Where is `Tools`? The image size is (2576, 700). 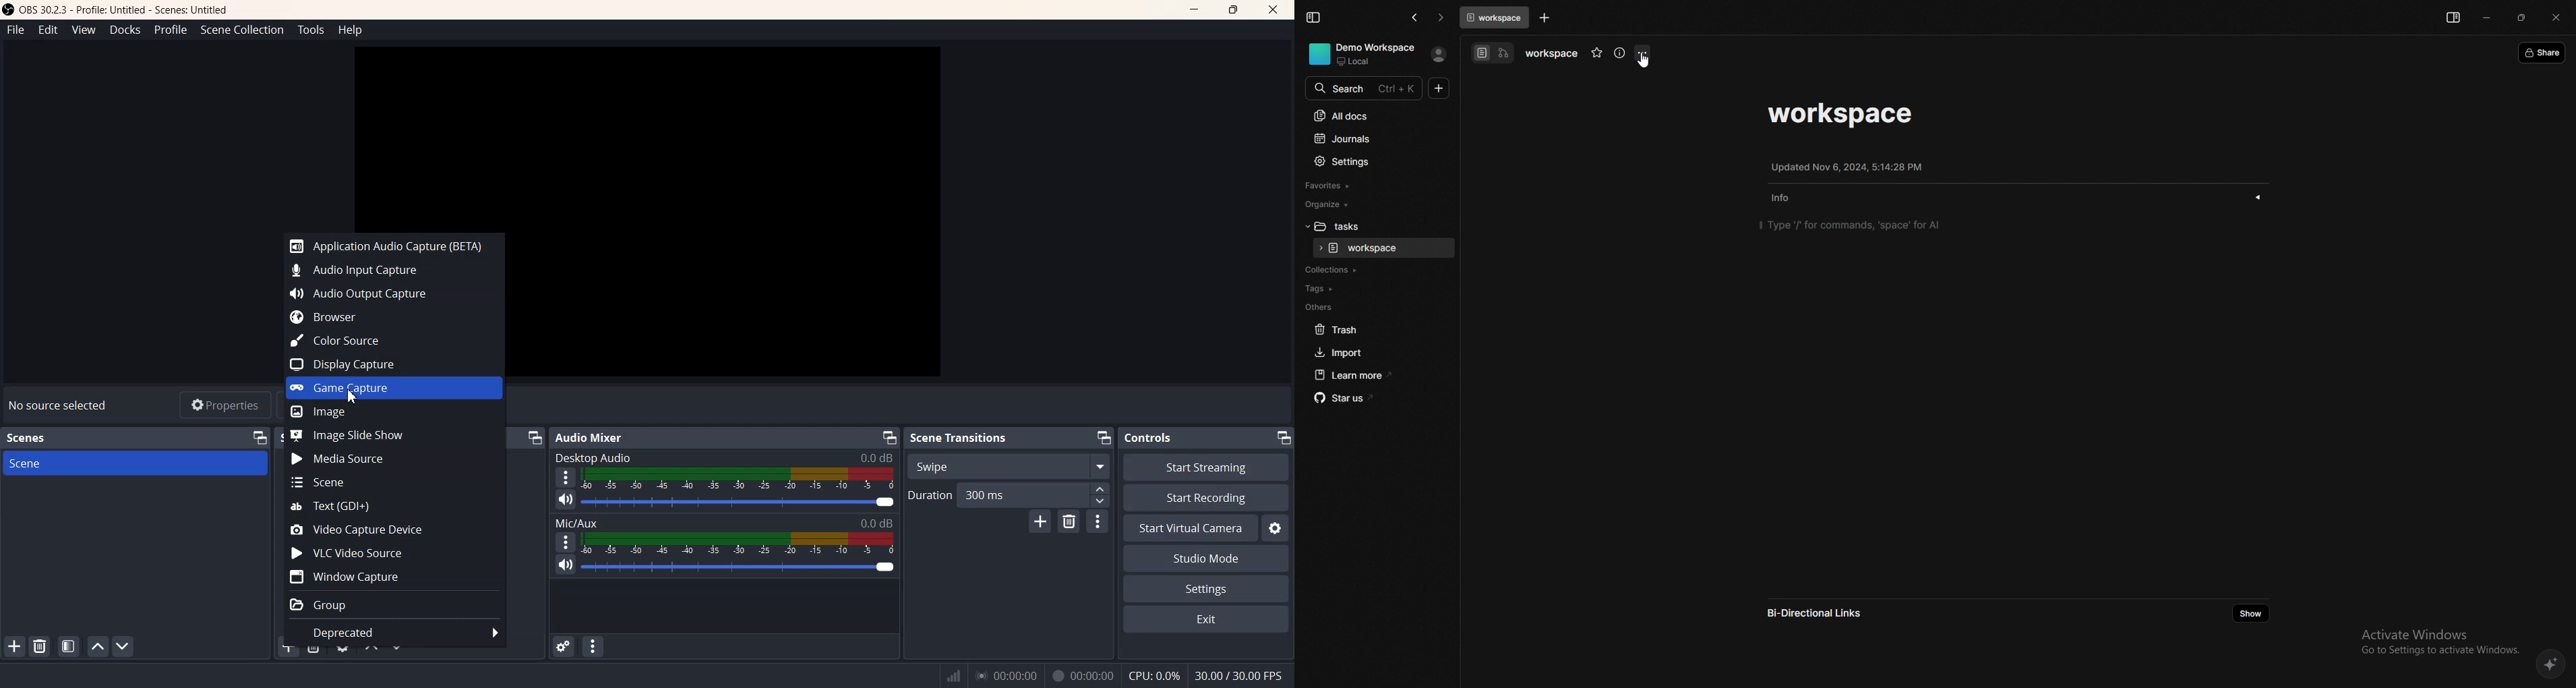
Tools is located at coordinates (310, 30).